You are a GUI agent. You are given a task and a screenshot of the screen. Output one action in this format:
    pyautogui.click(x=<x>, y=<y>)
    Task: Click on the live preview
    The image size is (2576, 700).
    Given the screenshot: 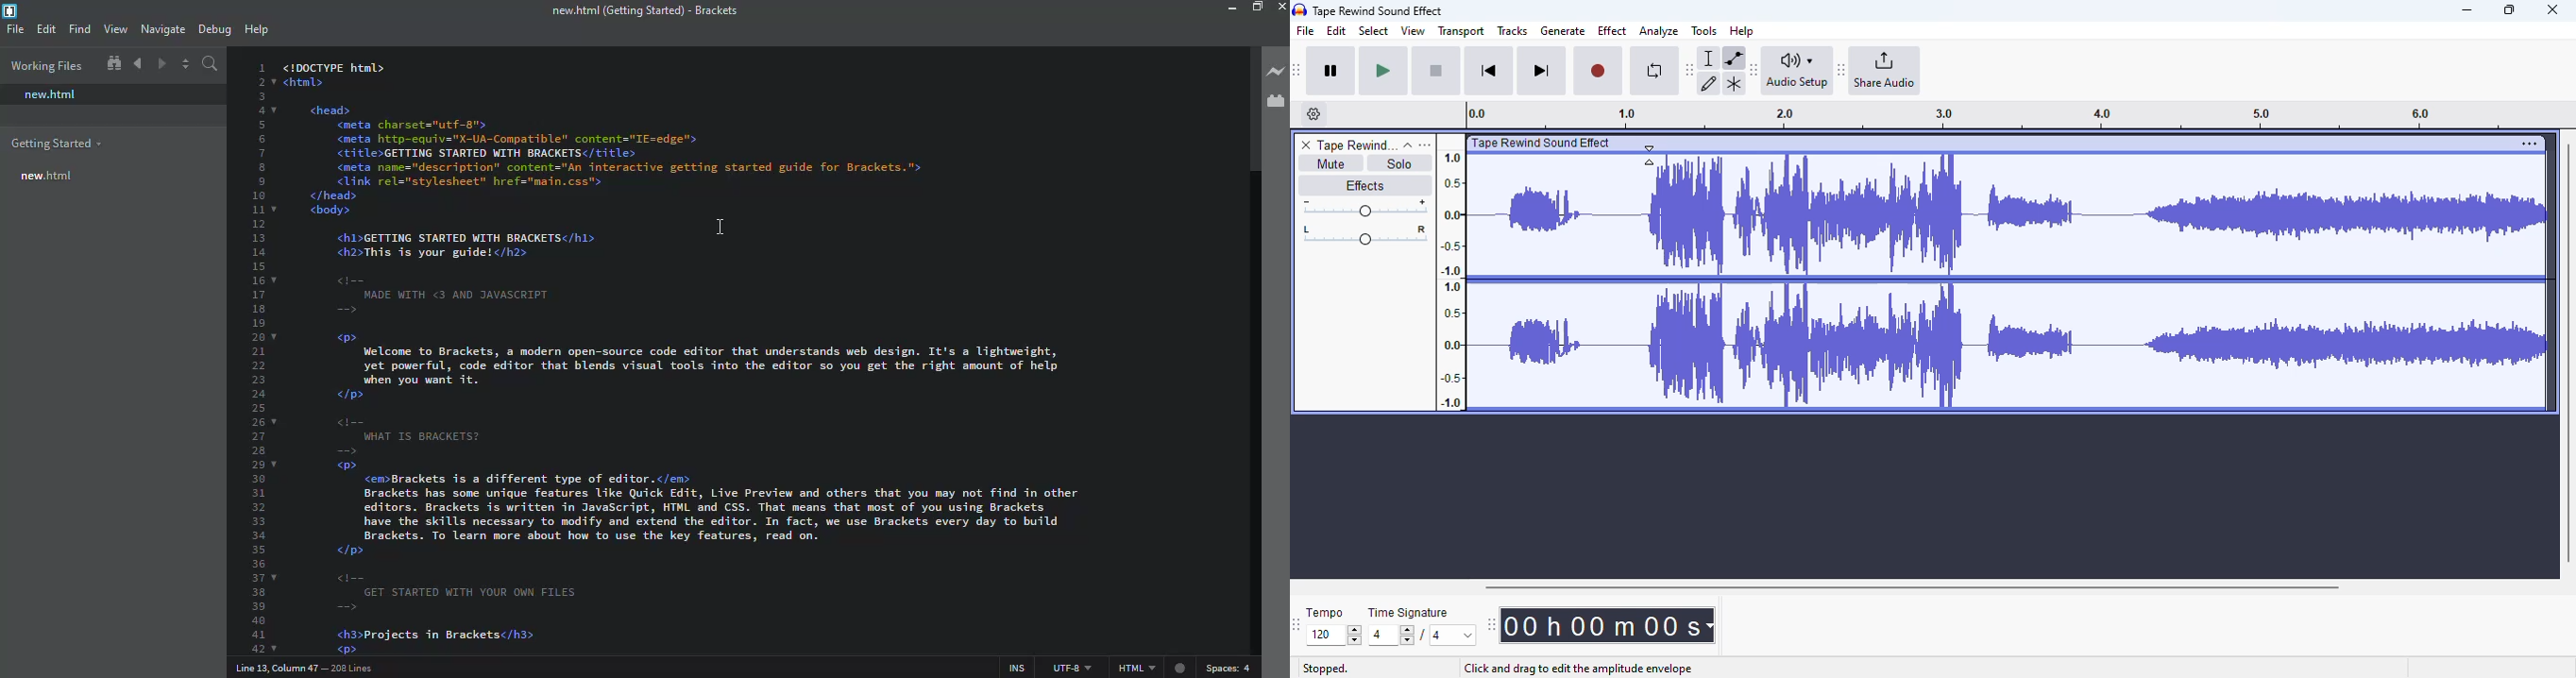 What is the action you would take?
    pyautogui.click(x=1276, y=71)
    